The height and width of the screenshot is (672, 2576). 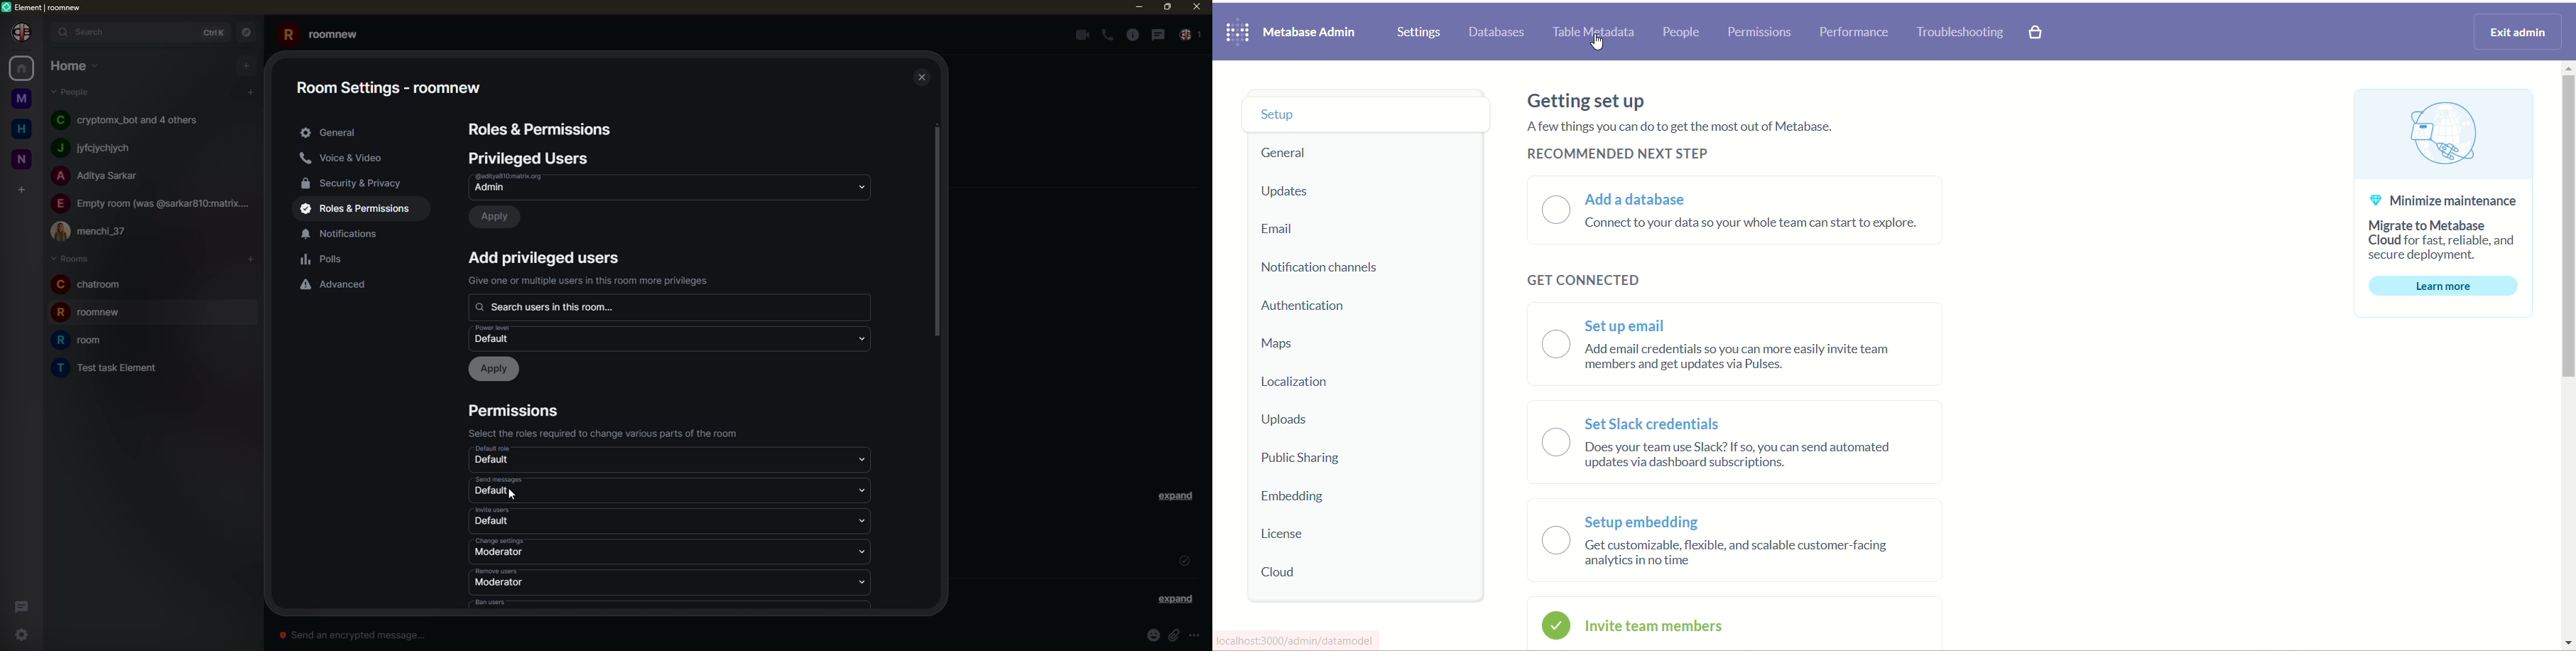 What do you see at coordinates (1300, 382) in the screenshot?
I see `localization` at bounding box center [1300, 382].